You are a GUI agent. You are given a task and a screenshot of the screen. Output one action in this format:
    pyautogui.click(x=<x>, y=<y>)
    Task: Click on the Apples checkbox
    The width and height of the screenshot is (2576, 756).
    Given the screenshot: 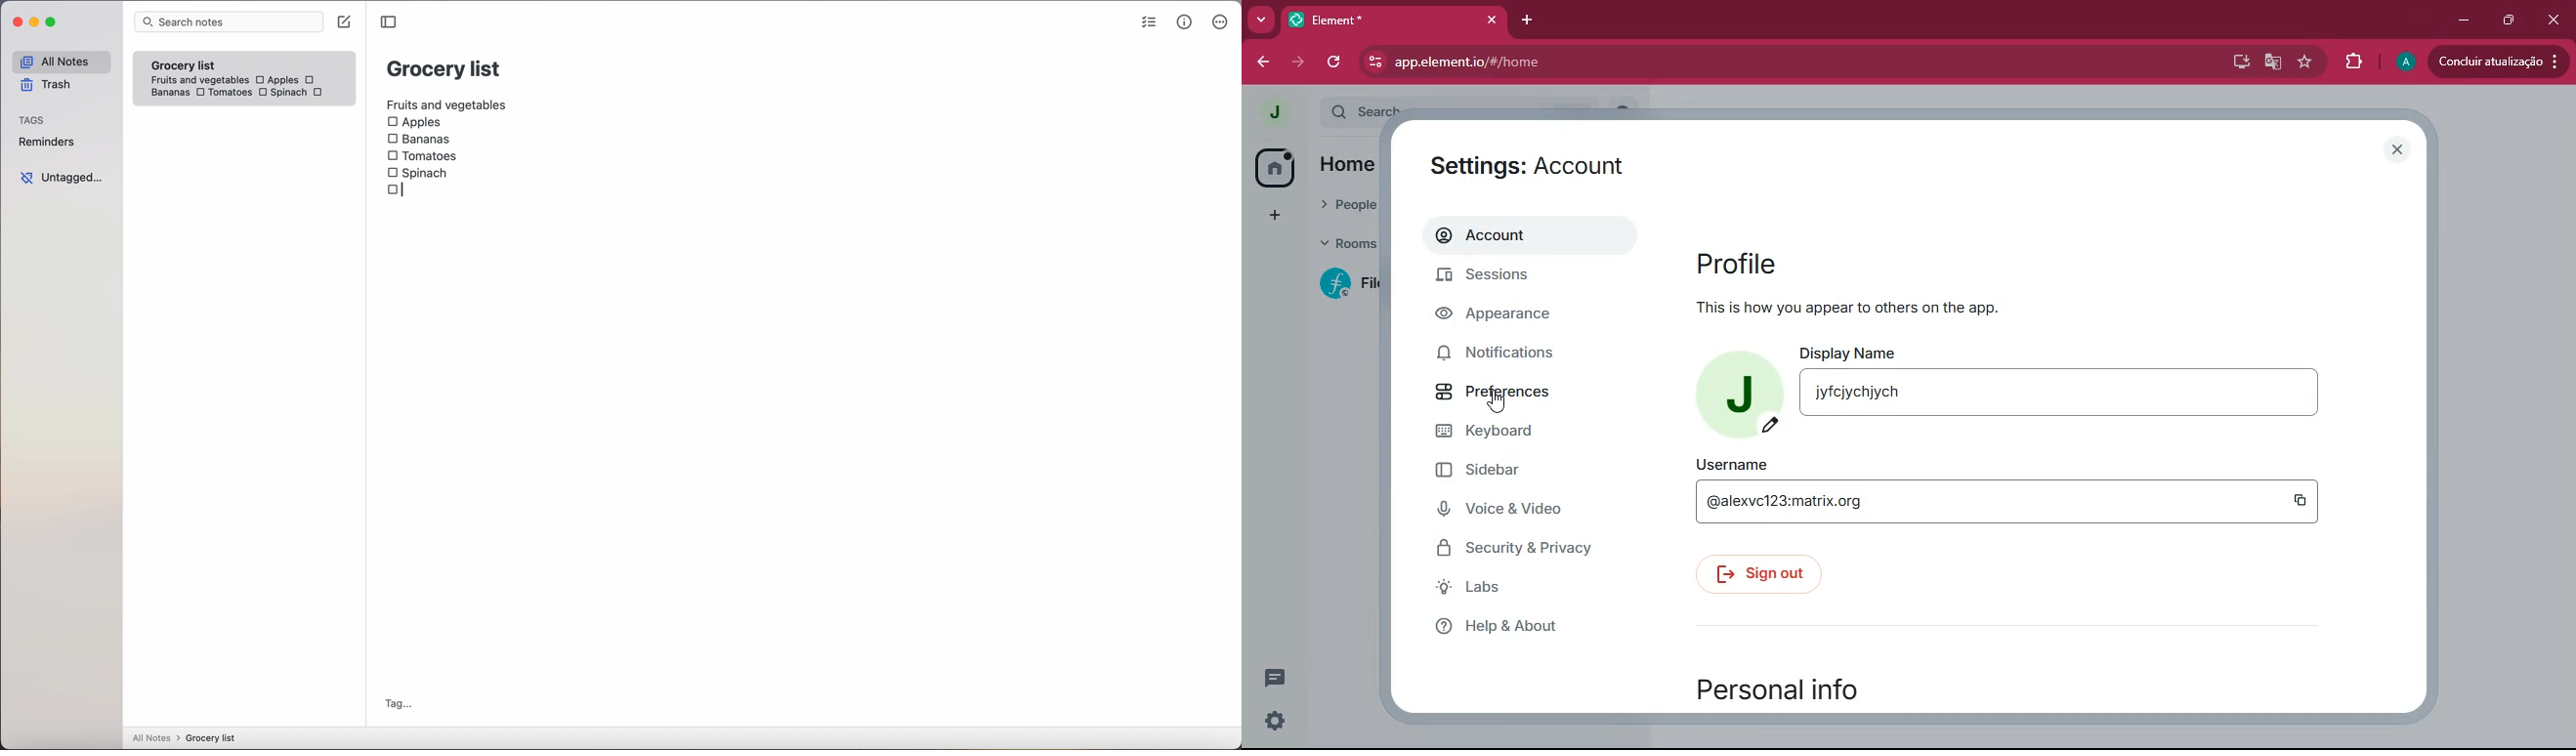 What is the action you would take?
    pyautogui.click(x=414, y=123)
    